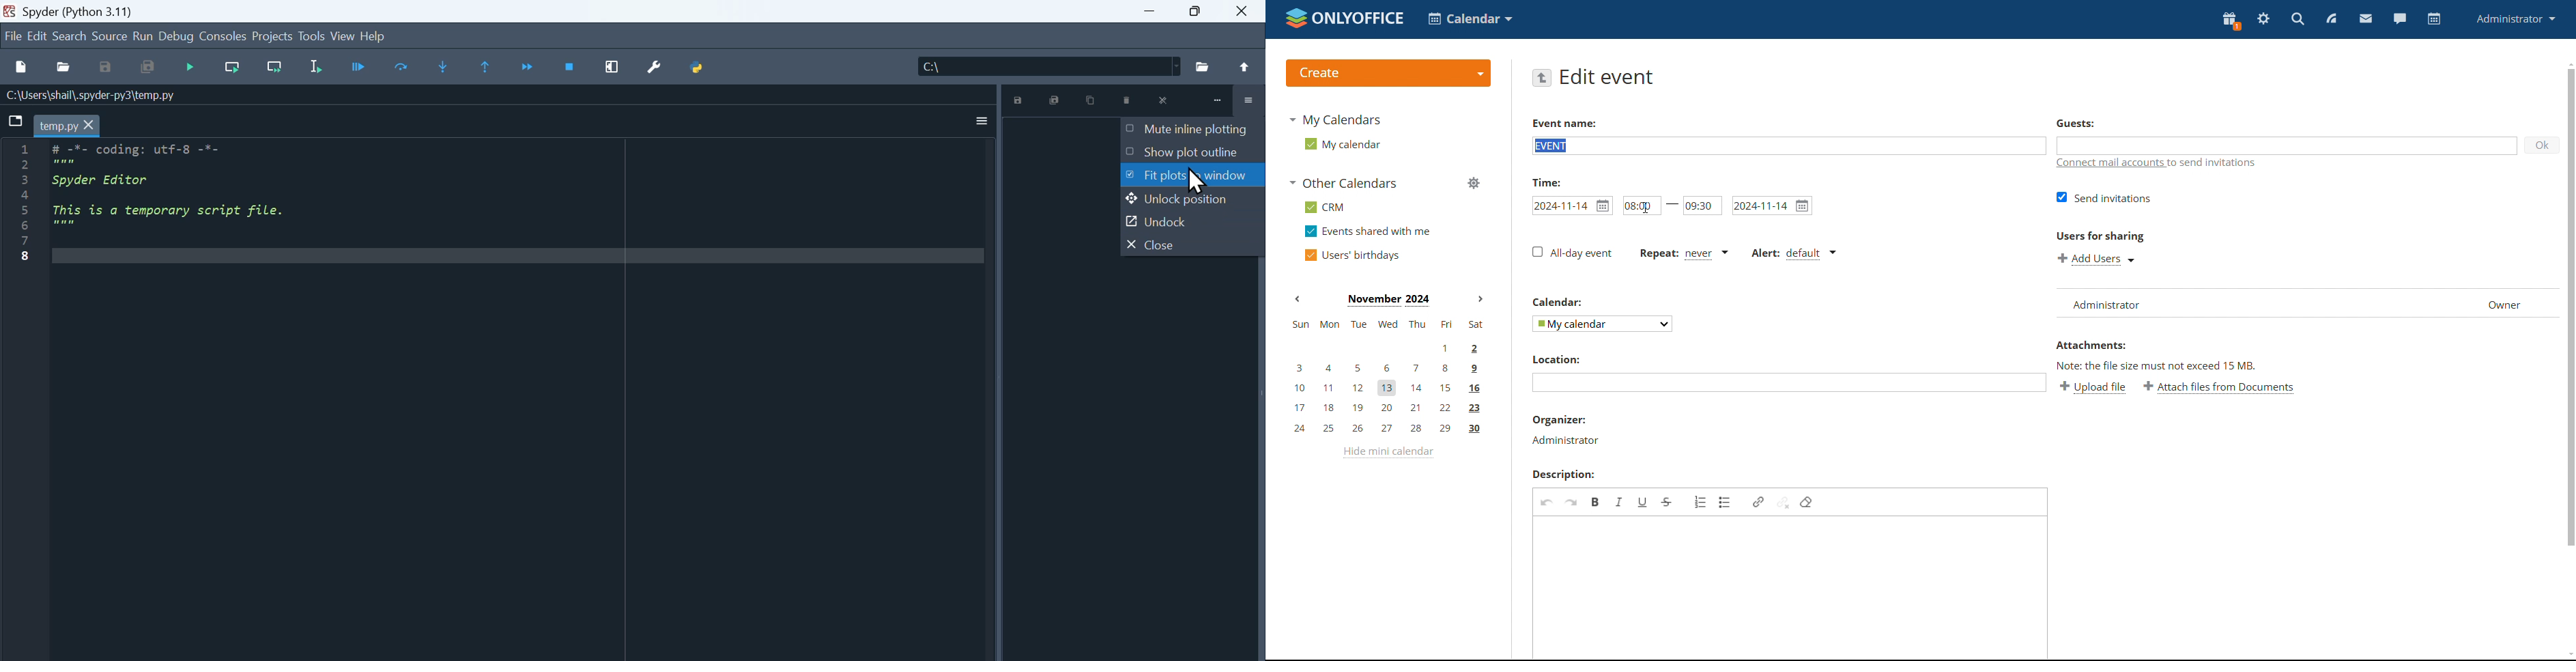  Describe the element at coordinates (1190, 153) in the screenshot. I see `Show plotline` at that location.